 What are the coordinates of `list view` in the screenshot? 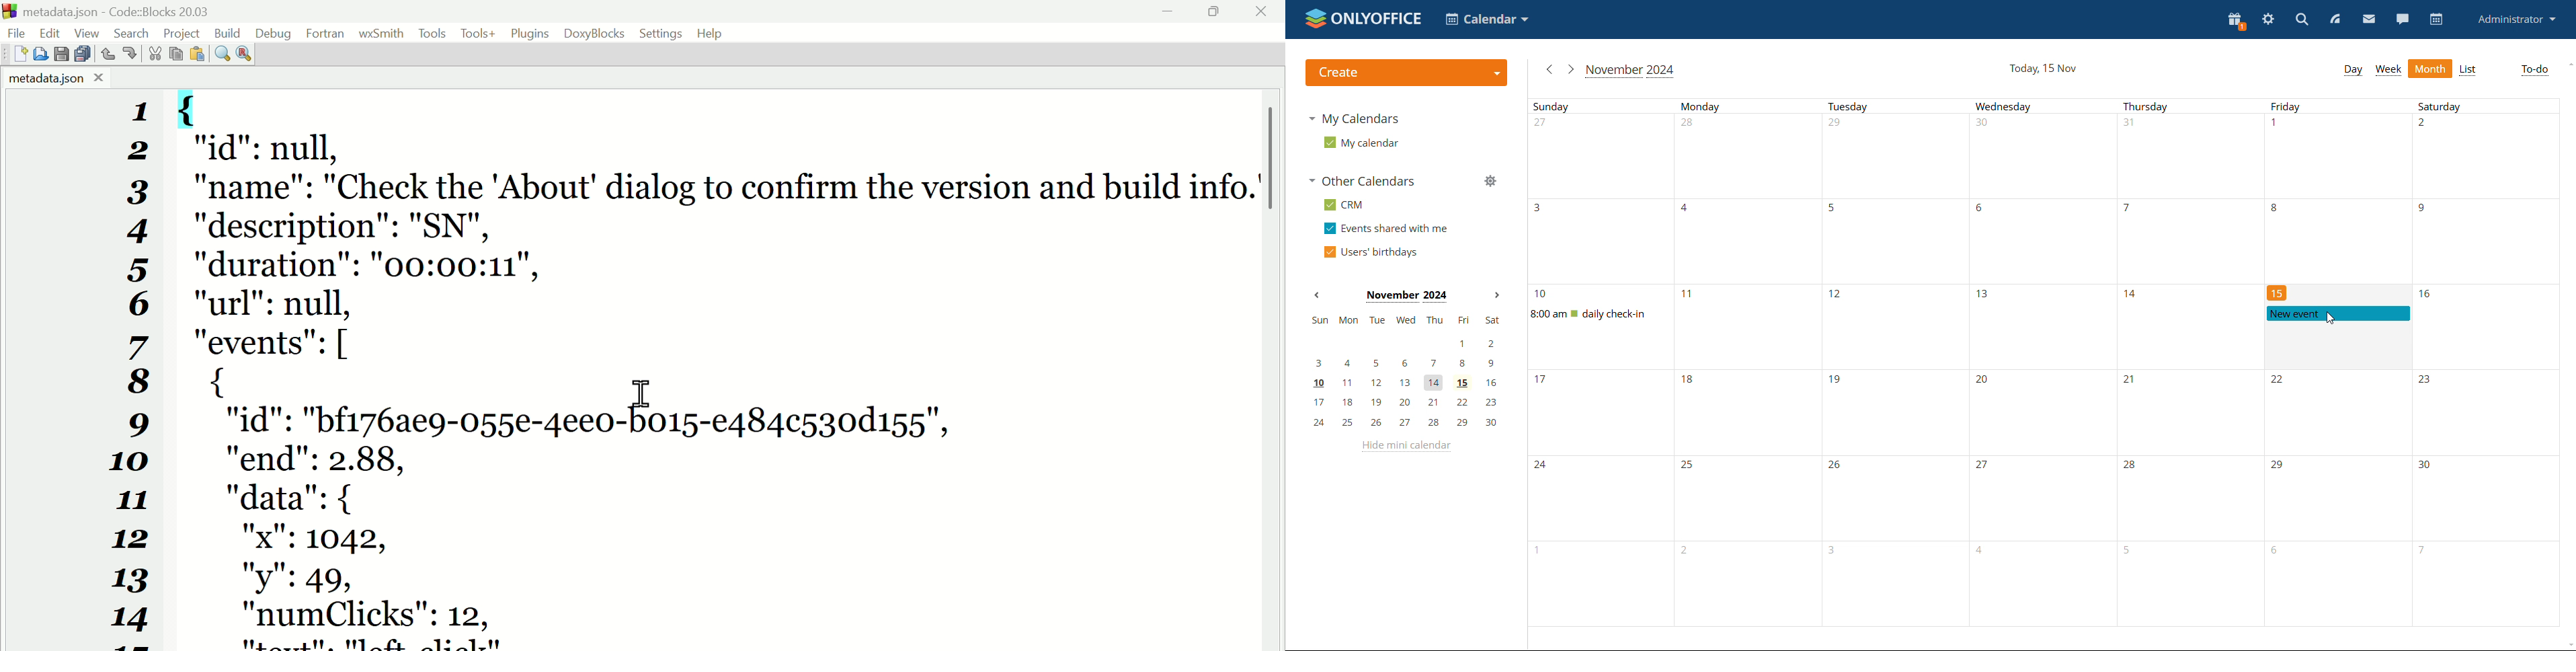 It's located at (2467, 70).